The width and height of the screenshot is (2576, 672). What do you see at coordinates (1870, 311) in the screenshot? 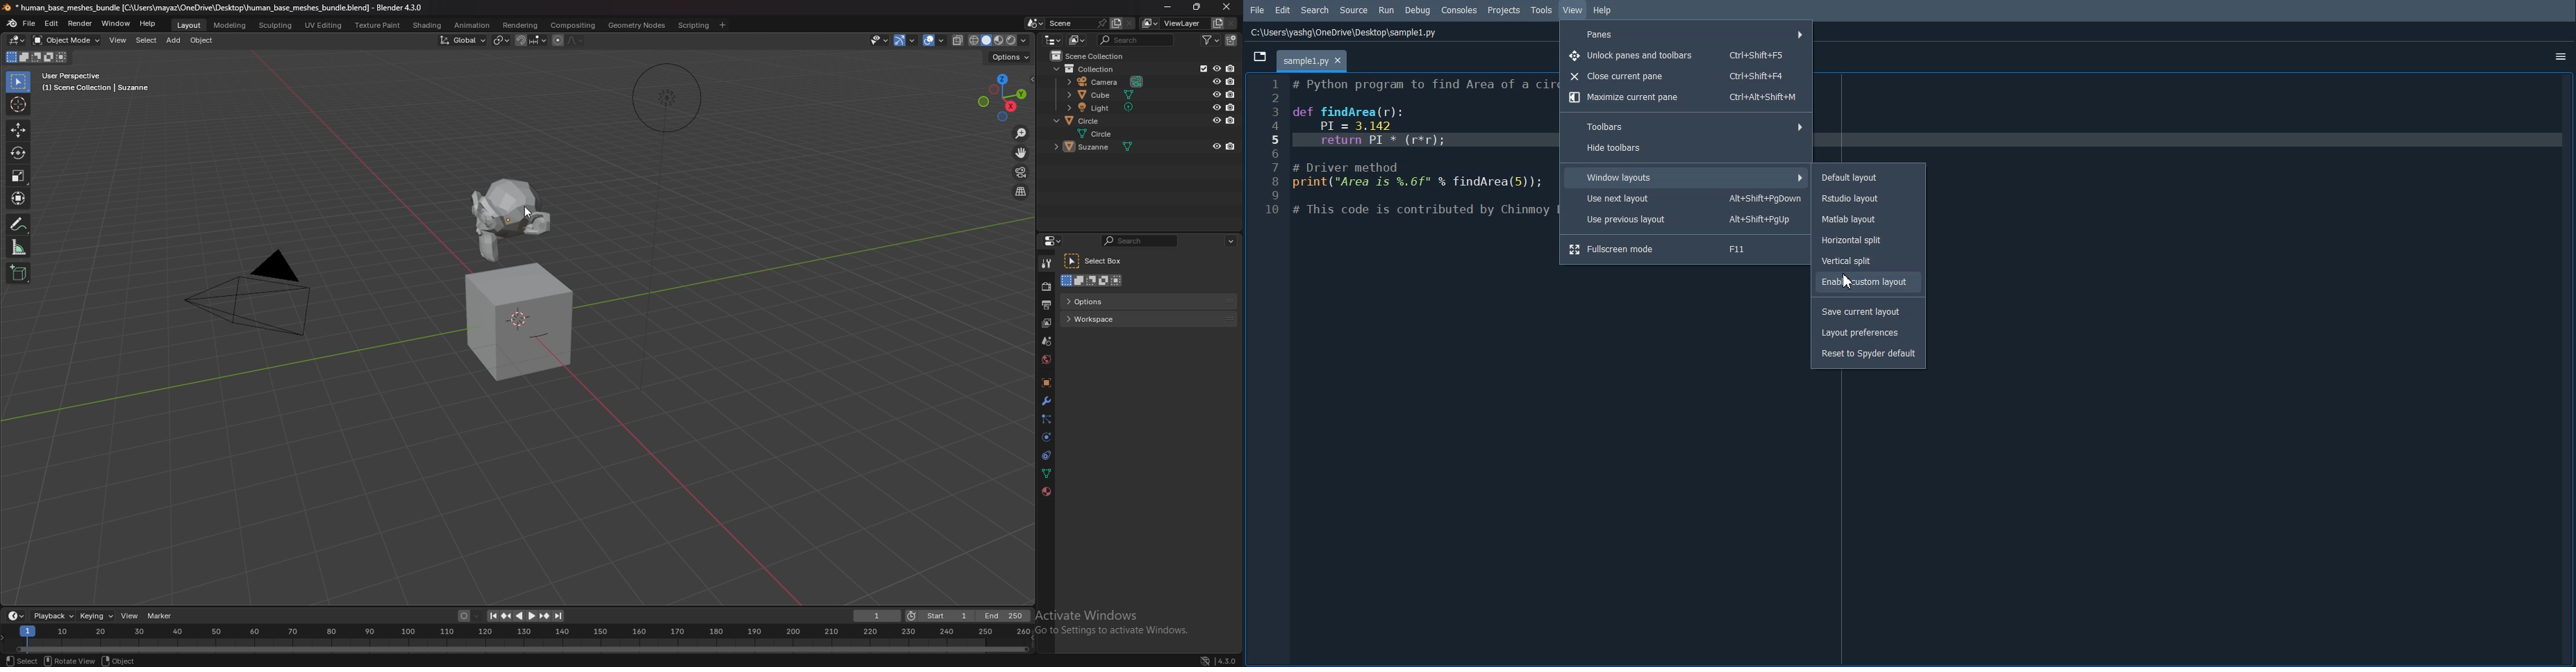
I see `Save current layout` at bounding box center [1870, 311].